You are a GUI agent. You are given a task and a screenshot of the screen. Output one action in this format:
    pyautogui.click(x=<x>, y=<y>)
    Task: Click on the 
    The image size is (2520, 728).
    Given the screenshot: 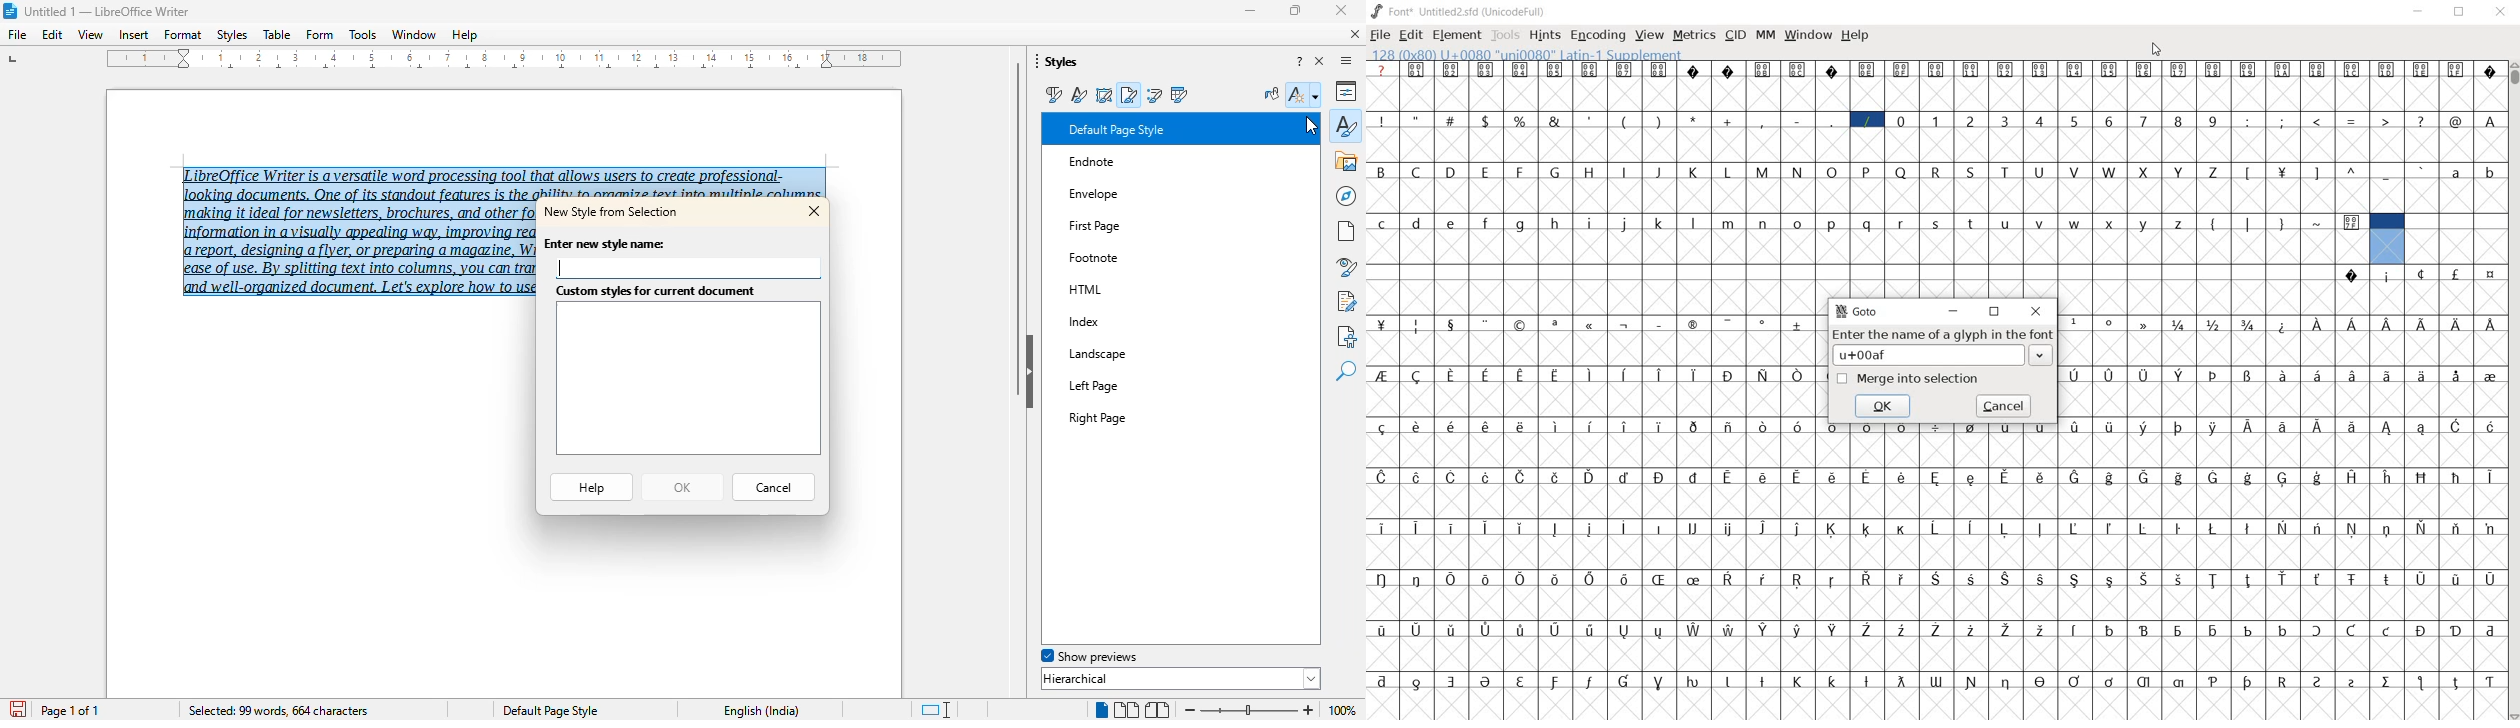 What is the action you would take?
    pyautogui.click(x=2420, y=579)
    